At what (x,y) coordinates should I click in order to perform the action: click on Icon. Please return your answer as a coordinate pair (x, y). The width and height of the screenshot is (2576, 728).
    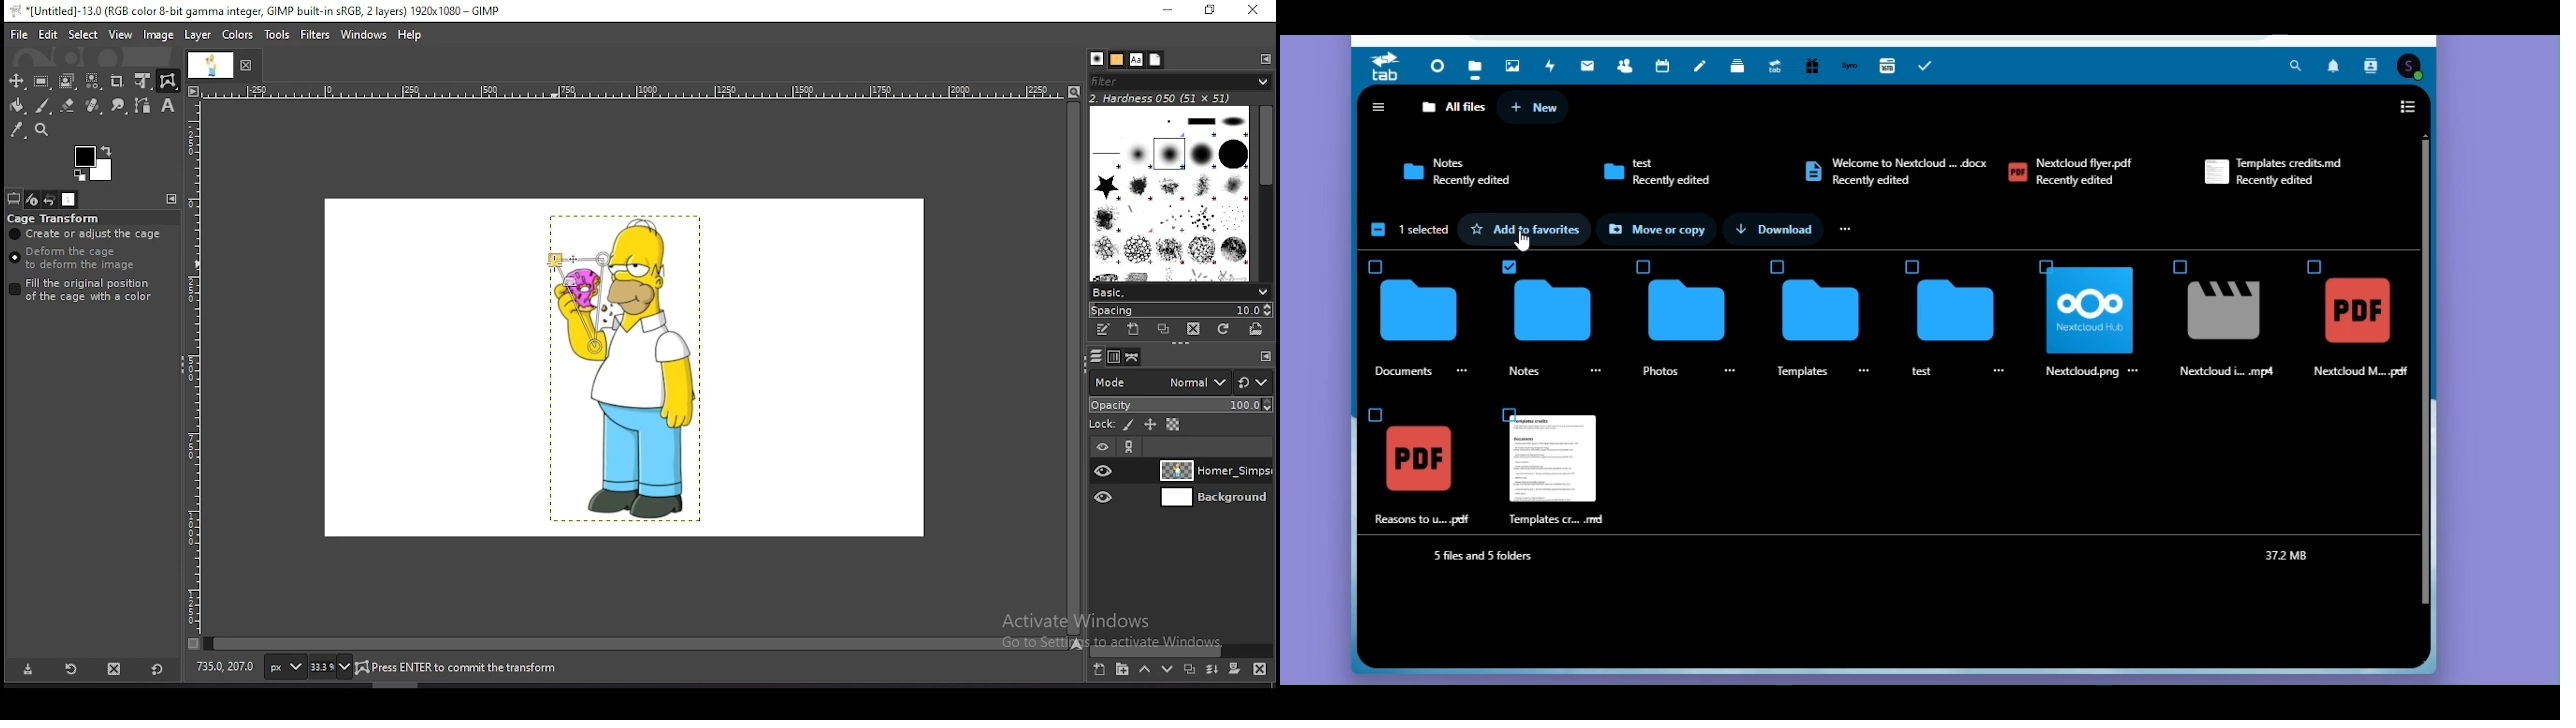
    Looking at the image, I should click on (1478, 229).